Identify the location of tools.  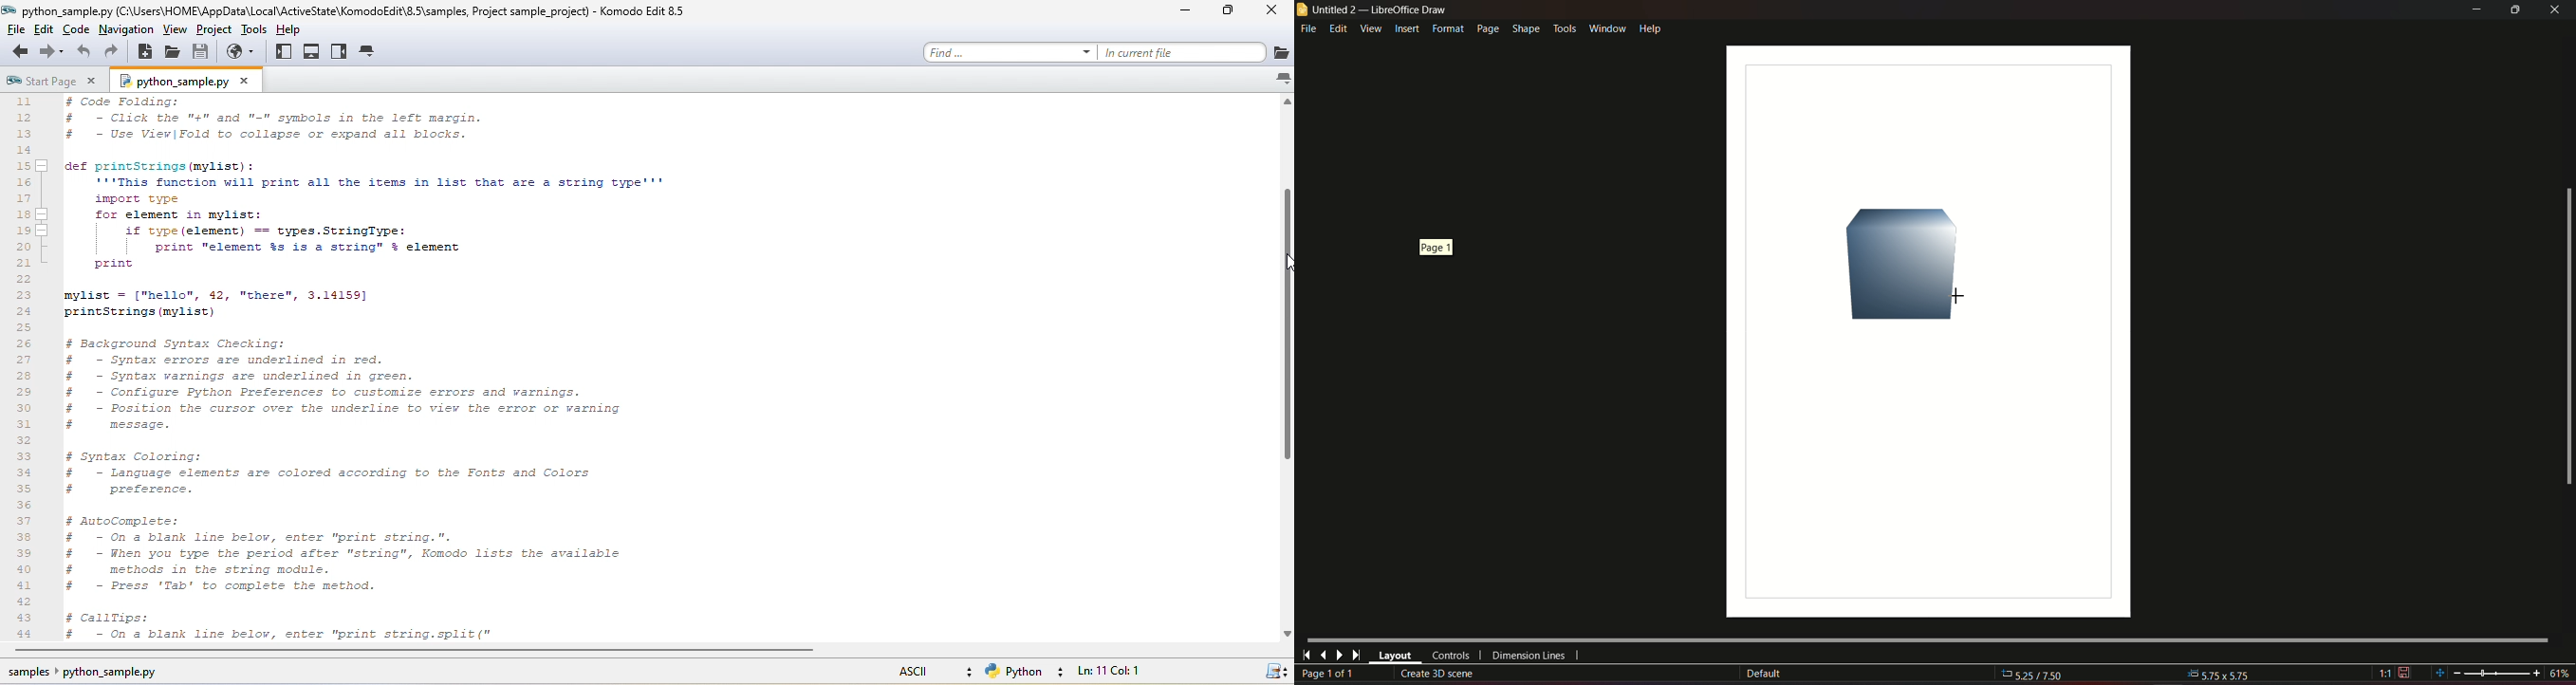
(1564, 27).